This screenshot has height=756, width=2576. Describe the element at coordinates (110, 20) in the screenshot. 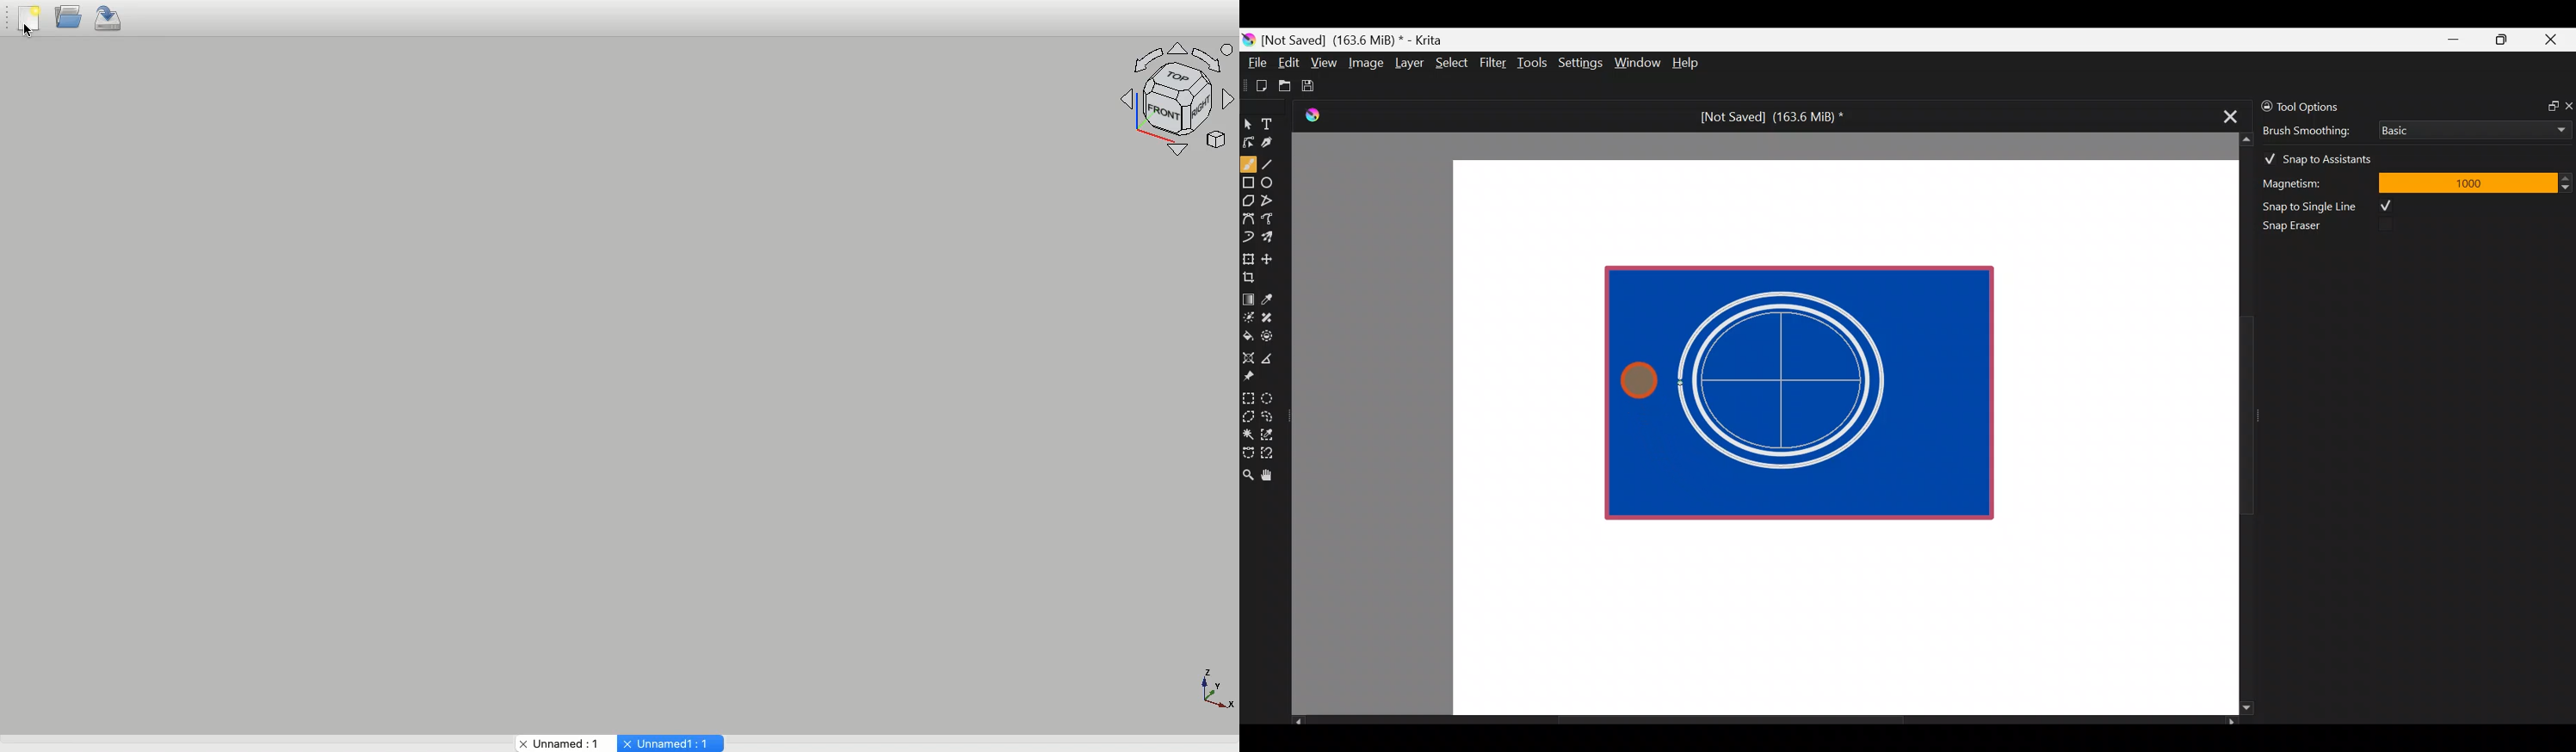

I see `Save` at that location.